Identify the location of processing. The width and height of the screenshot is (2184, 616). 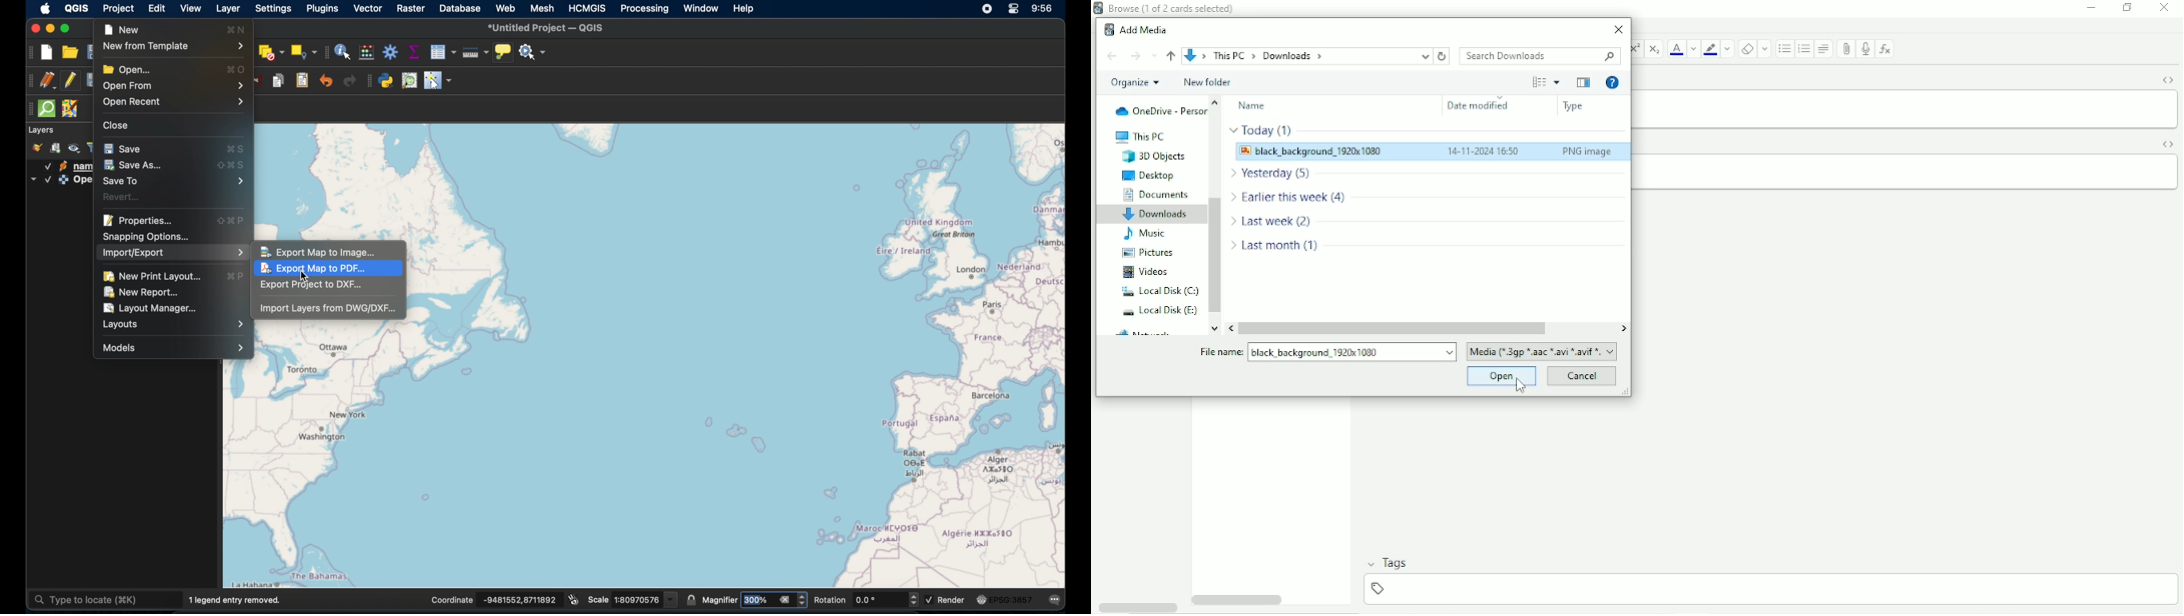
(645, 10).